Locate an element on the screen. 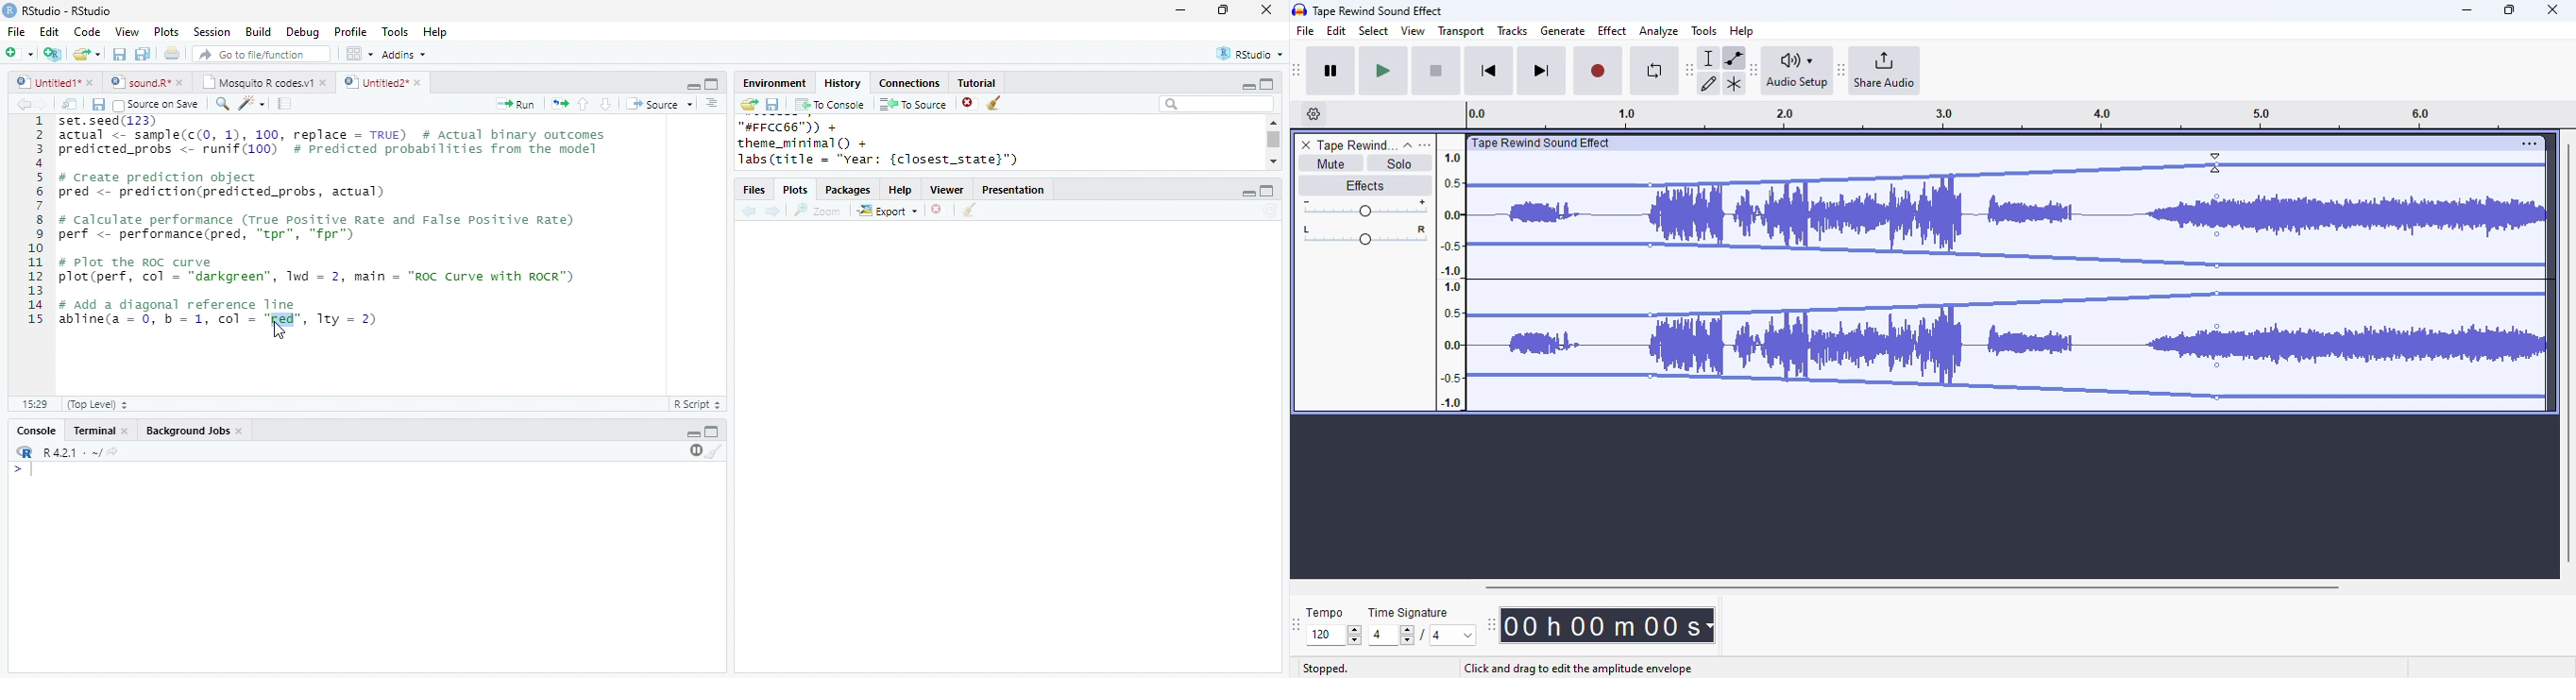 The width and height of the screenshot is (2576, 700). timeline options is located at coordinates (1314, 114).